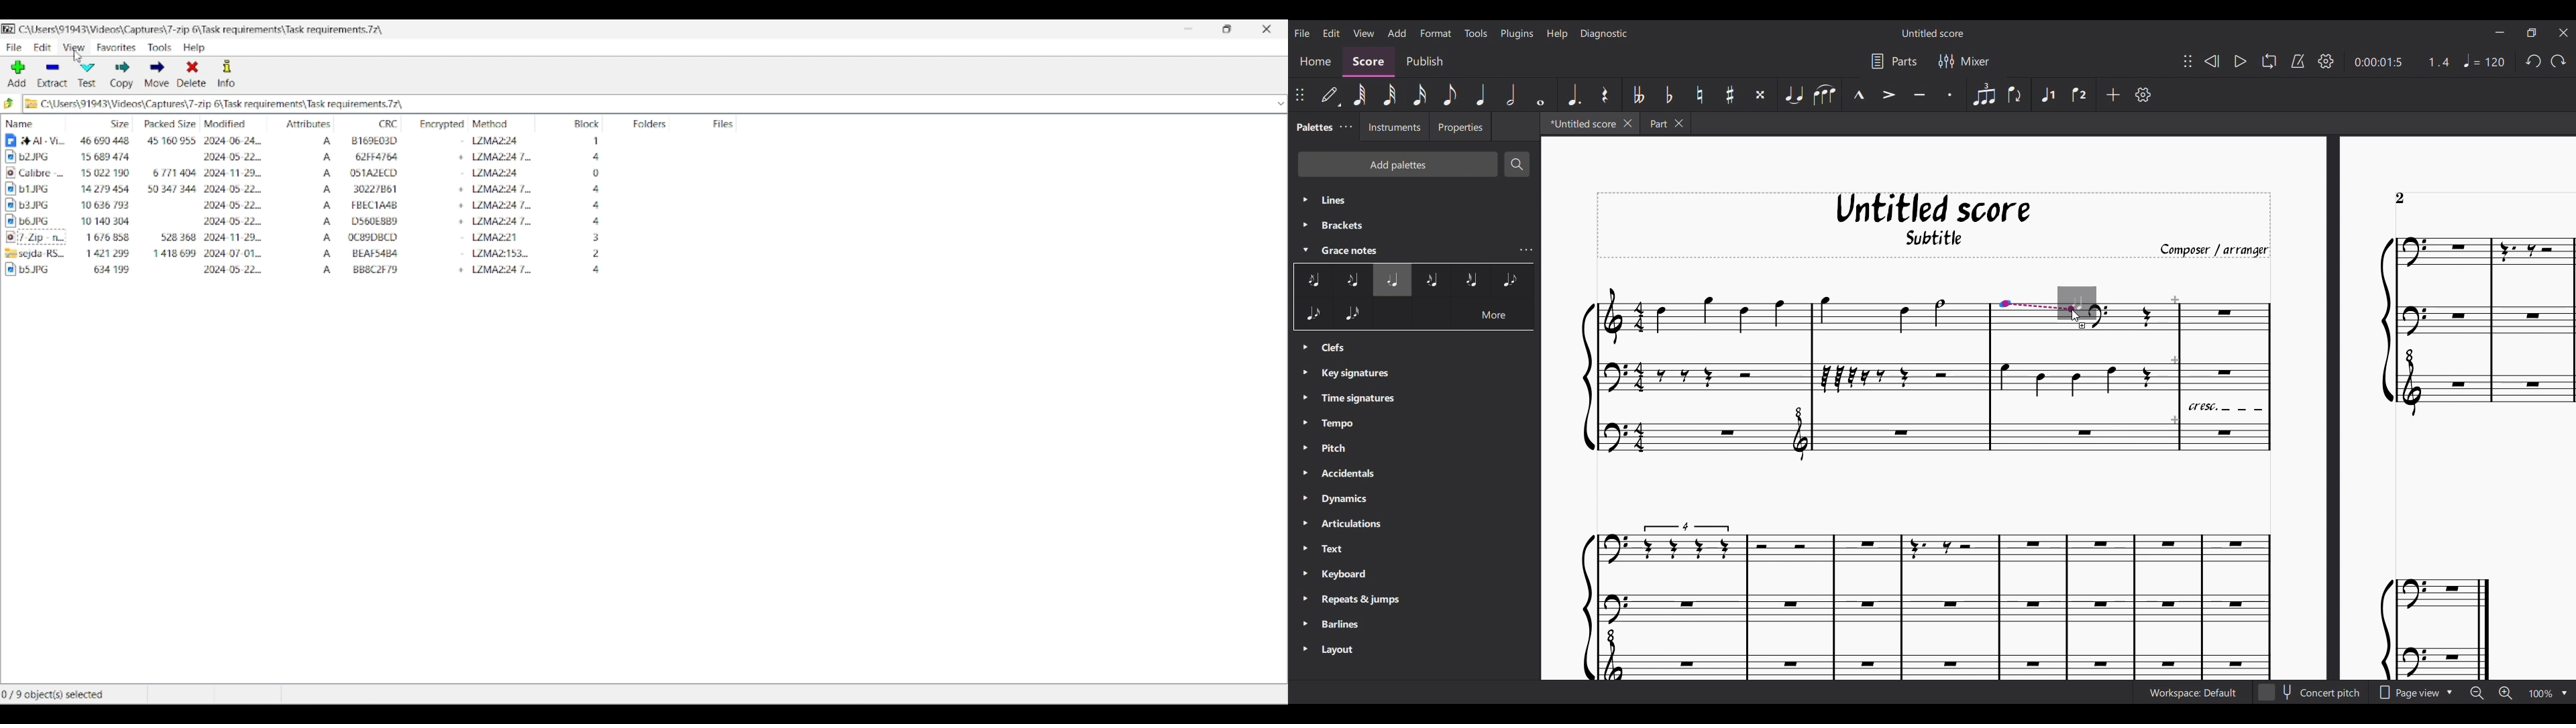  What do you see at coordinates (1627, 123) in the screenshot?
I see `Close current tab` at bounding box center [1627, 123].